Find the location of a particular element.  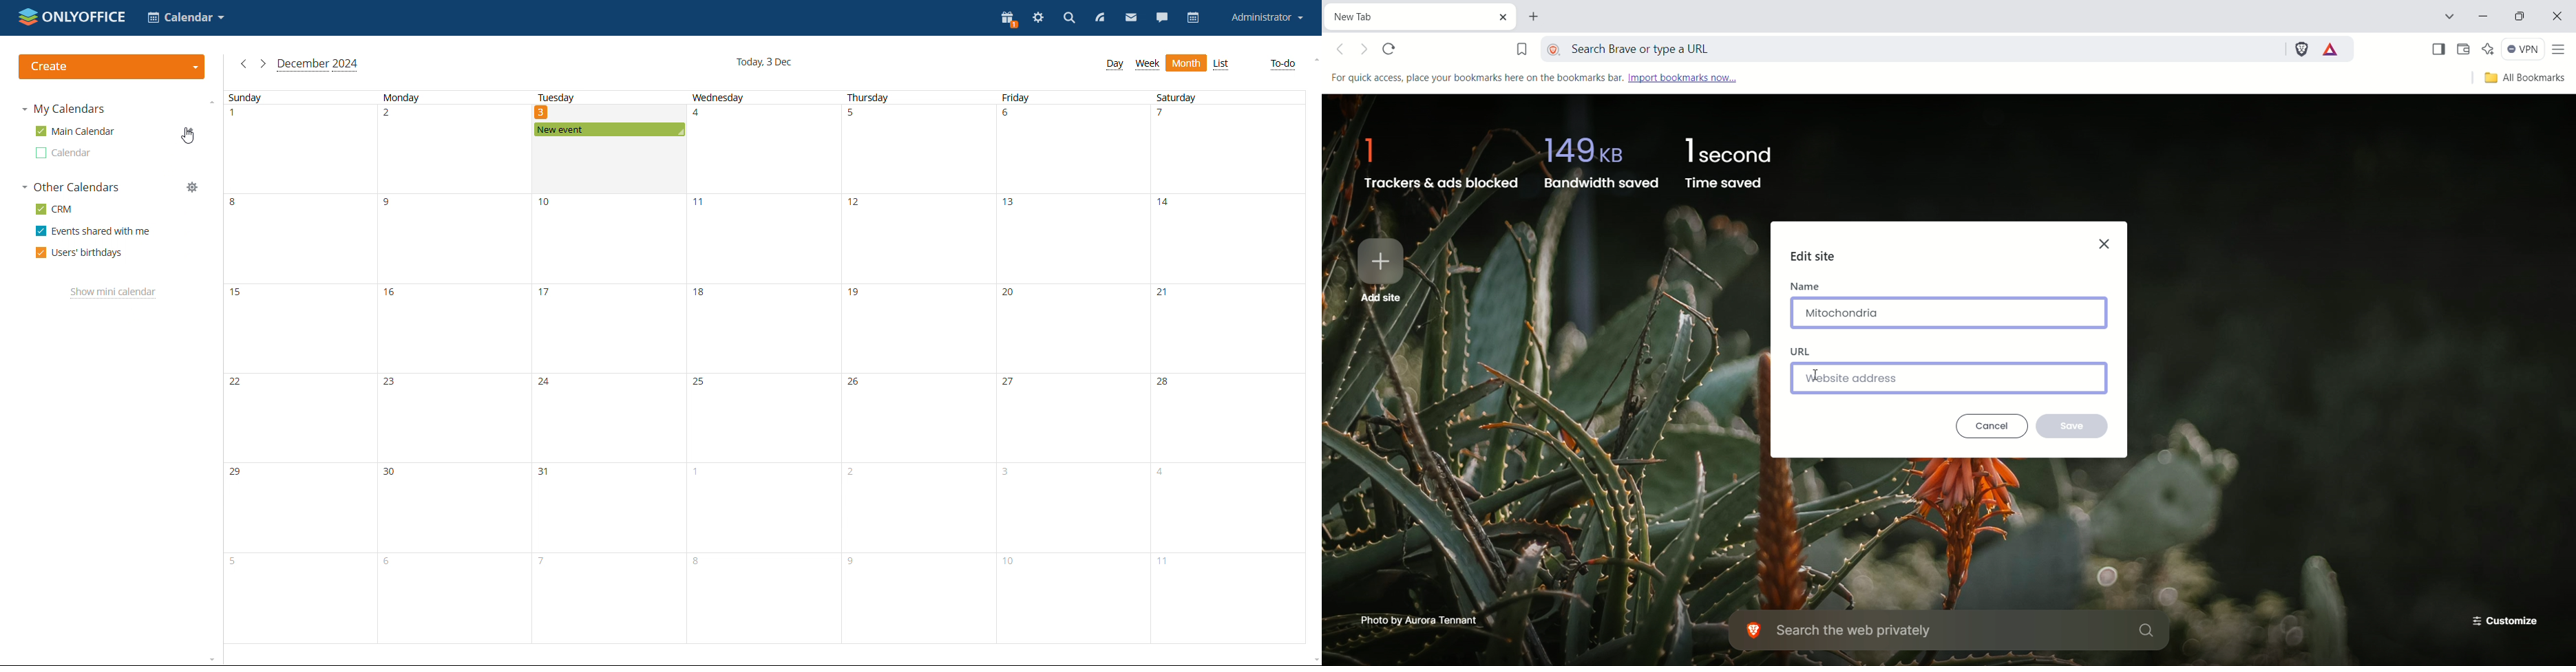

select application is located at coordinates (187, 18).